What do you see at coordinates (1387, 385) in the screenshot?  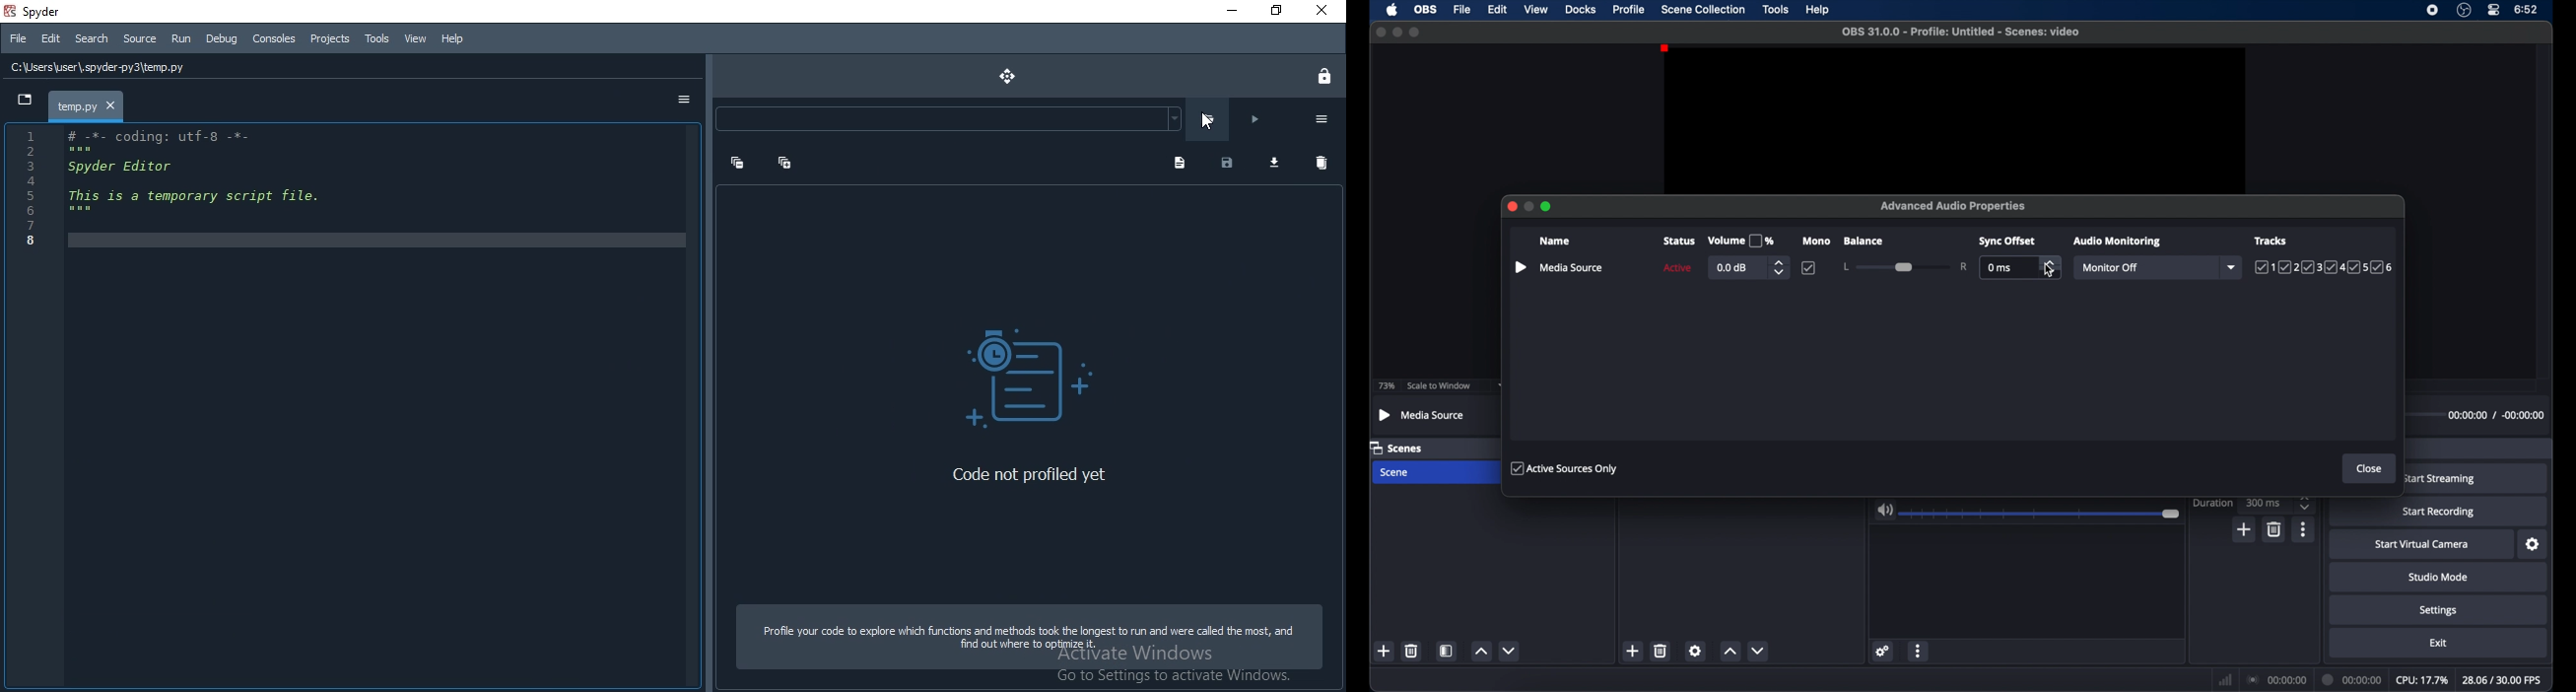 I see `73%` at bounding box center [1387, 385].